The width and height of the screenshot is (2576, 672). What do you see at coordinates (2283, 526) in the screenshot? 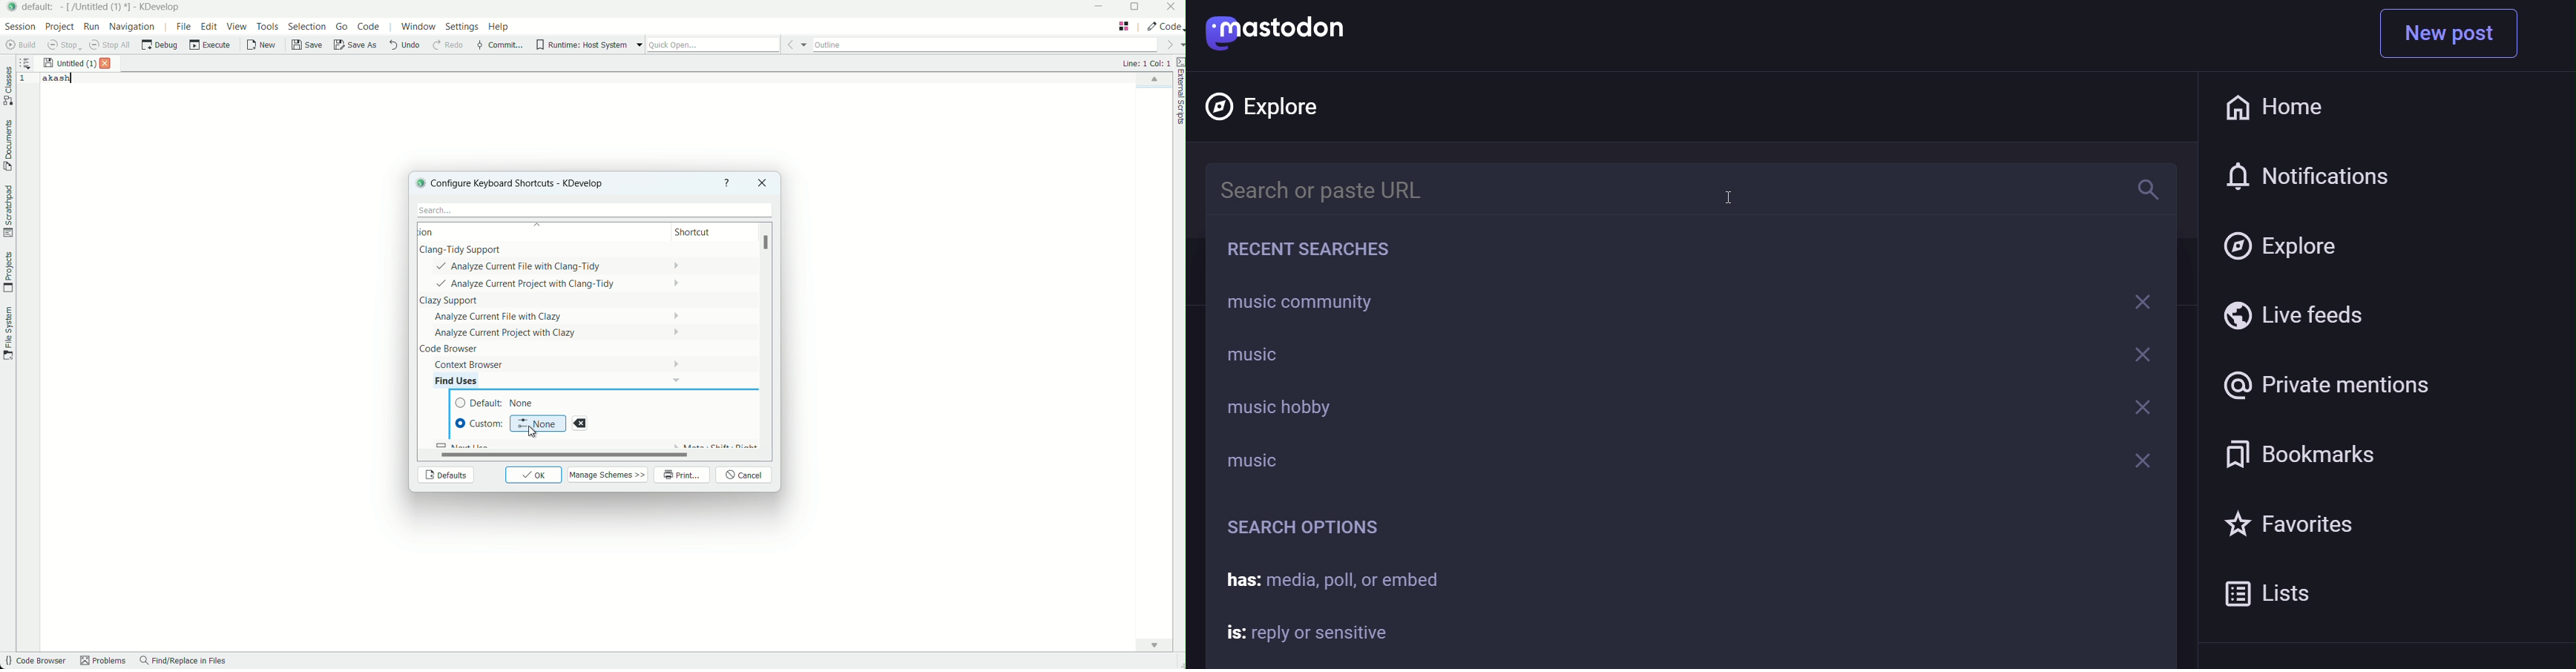
I see `favorite` at bounding box center [2283, 526].